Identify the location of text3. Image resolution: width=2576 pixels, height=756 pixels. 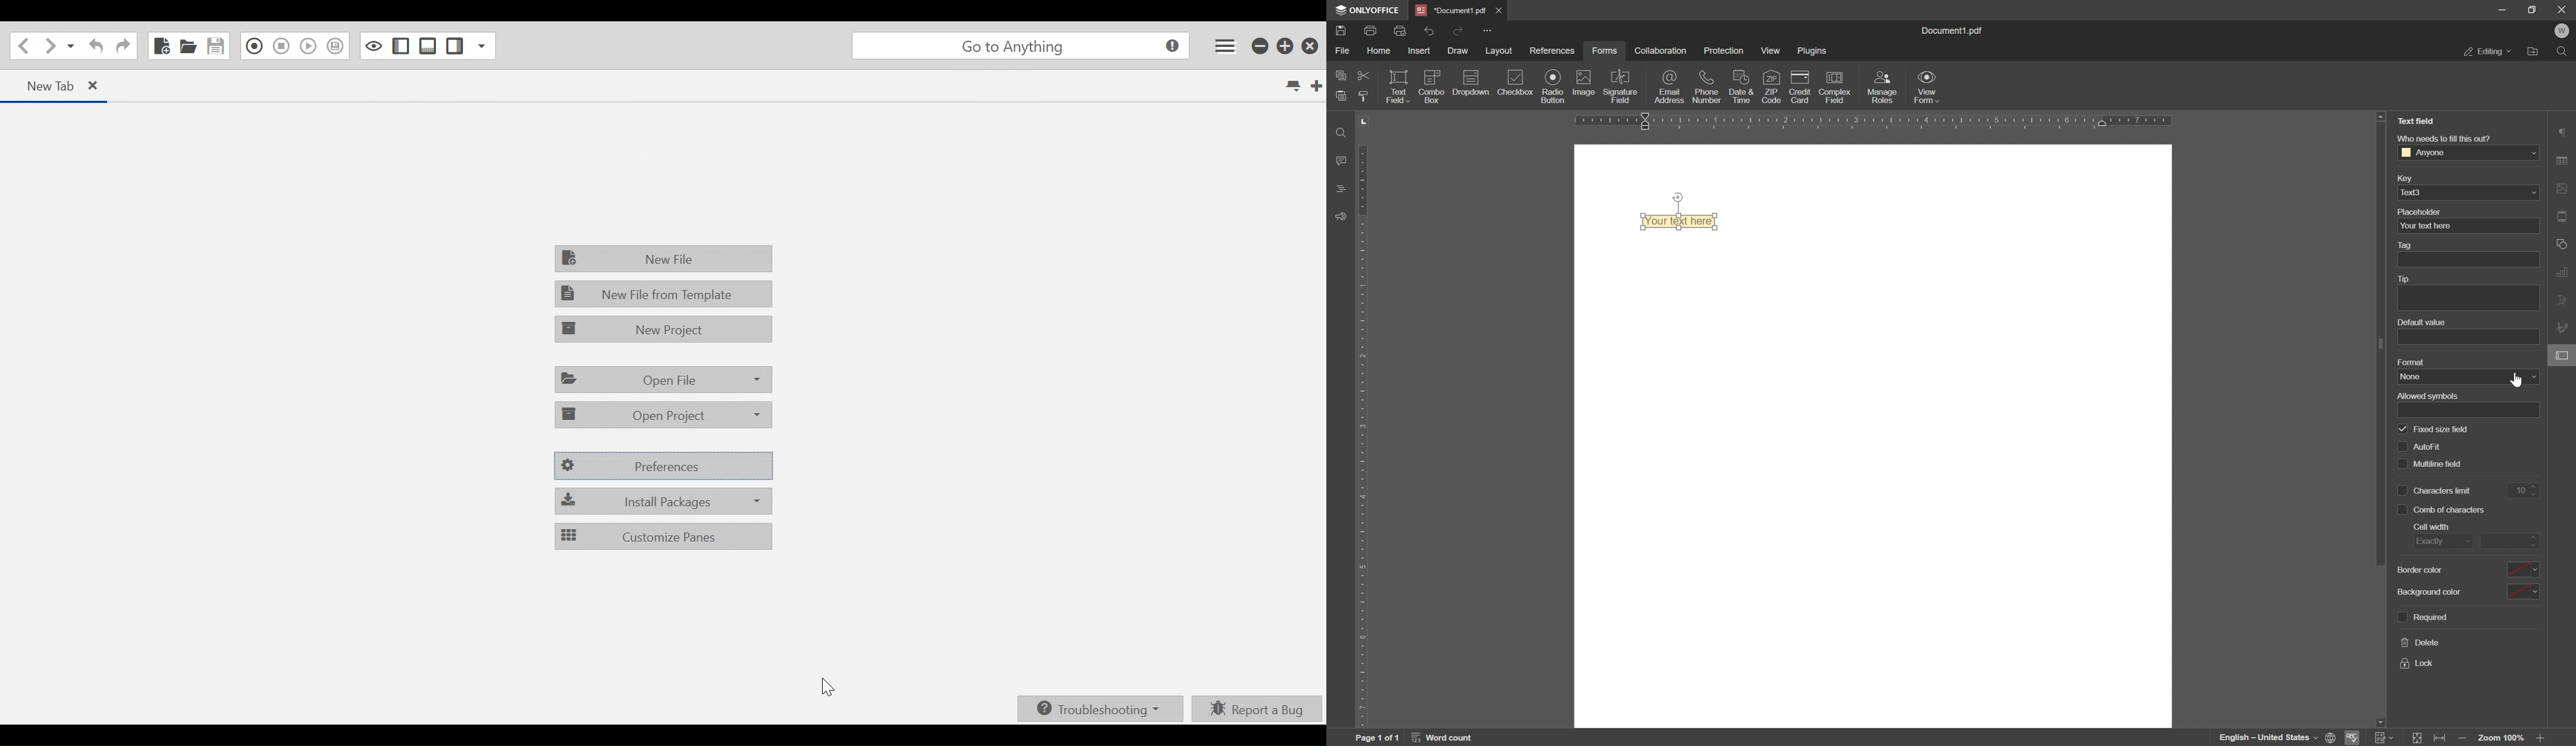
(2418, 191).